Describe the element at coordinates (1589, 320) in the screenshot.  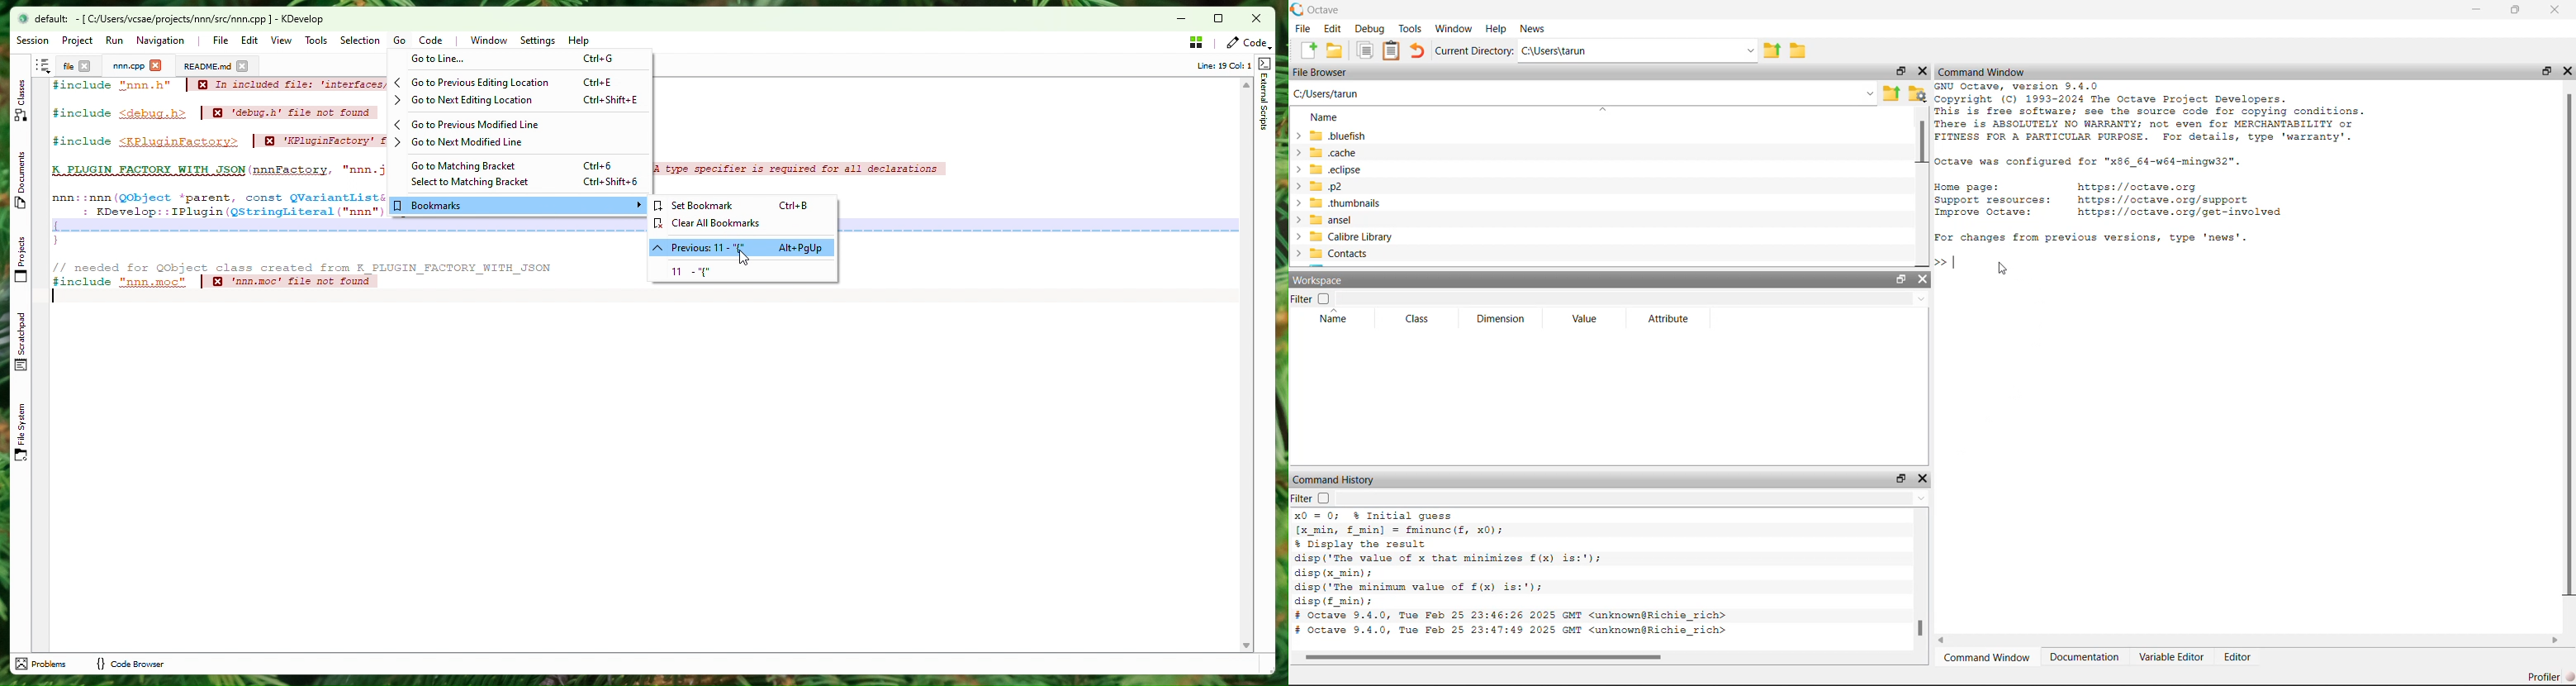
I see `Value` at that location.